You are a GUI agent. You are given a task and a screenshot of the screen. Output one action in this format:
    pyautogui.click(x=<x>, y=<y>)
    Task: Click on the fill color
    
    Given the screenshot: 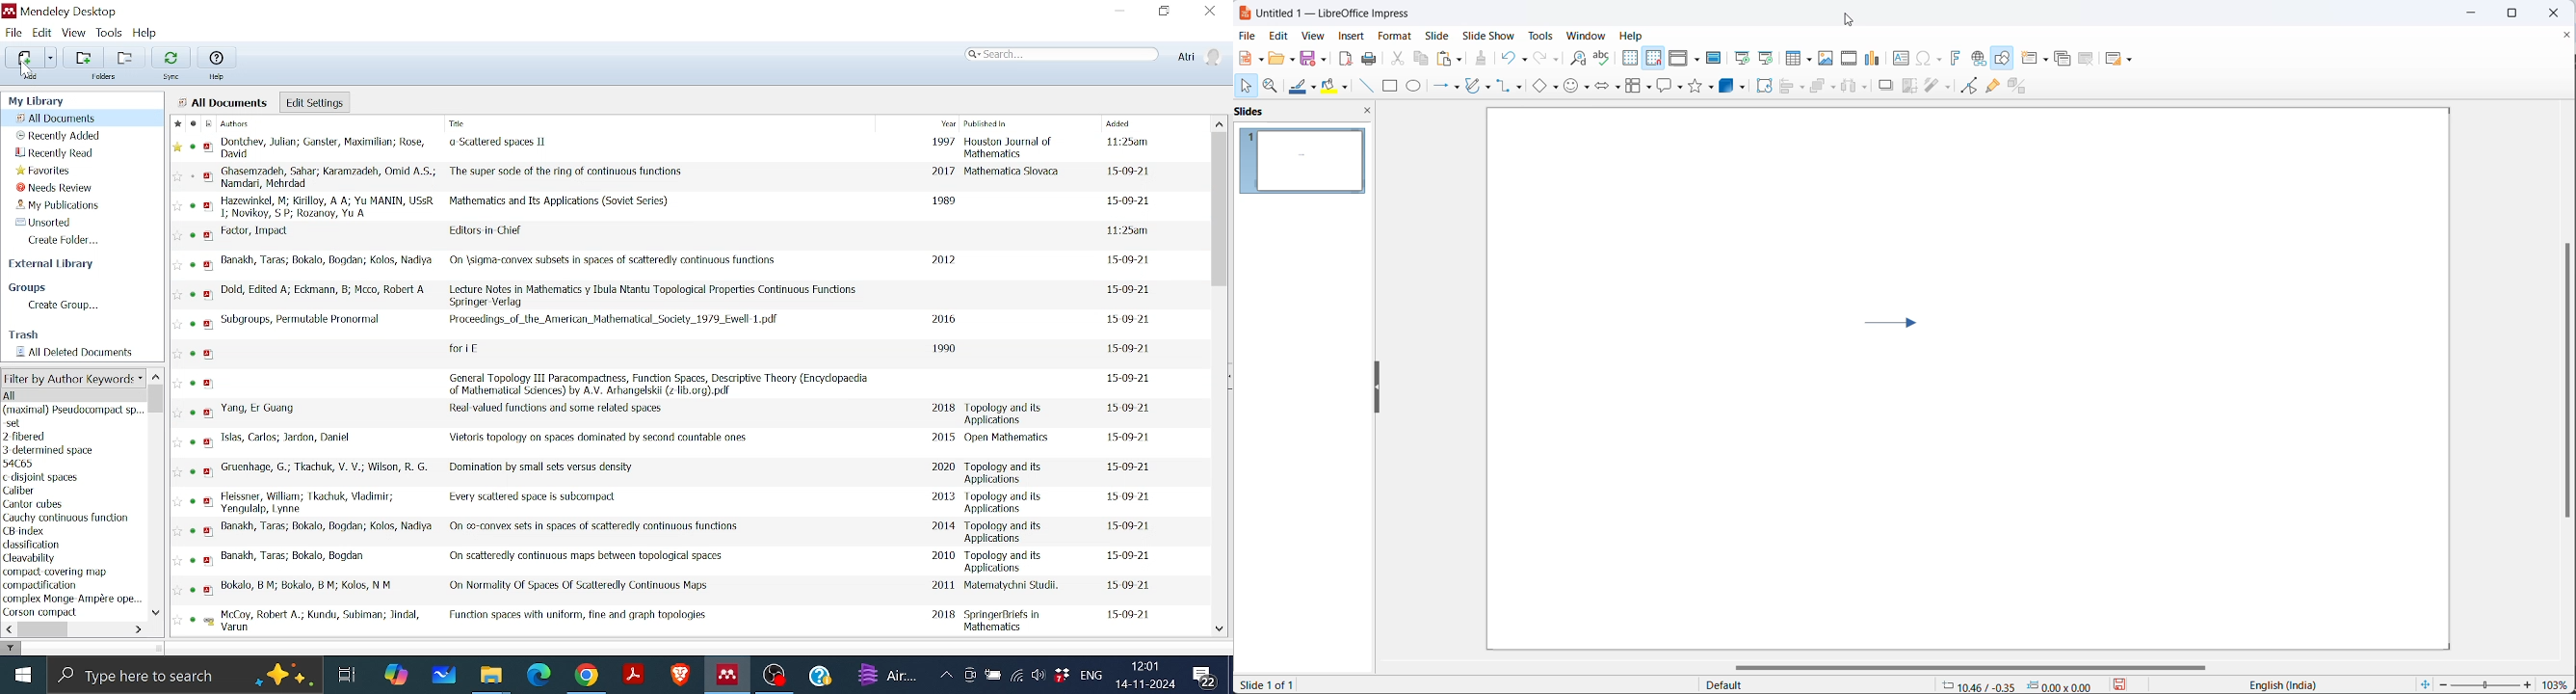 What is the action you would take?
    pyautogui.click(x=1336, y=86)
    